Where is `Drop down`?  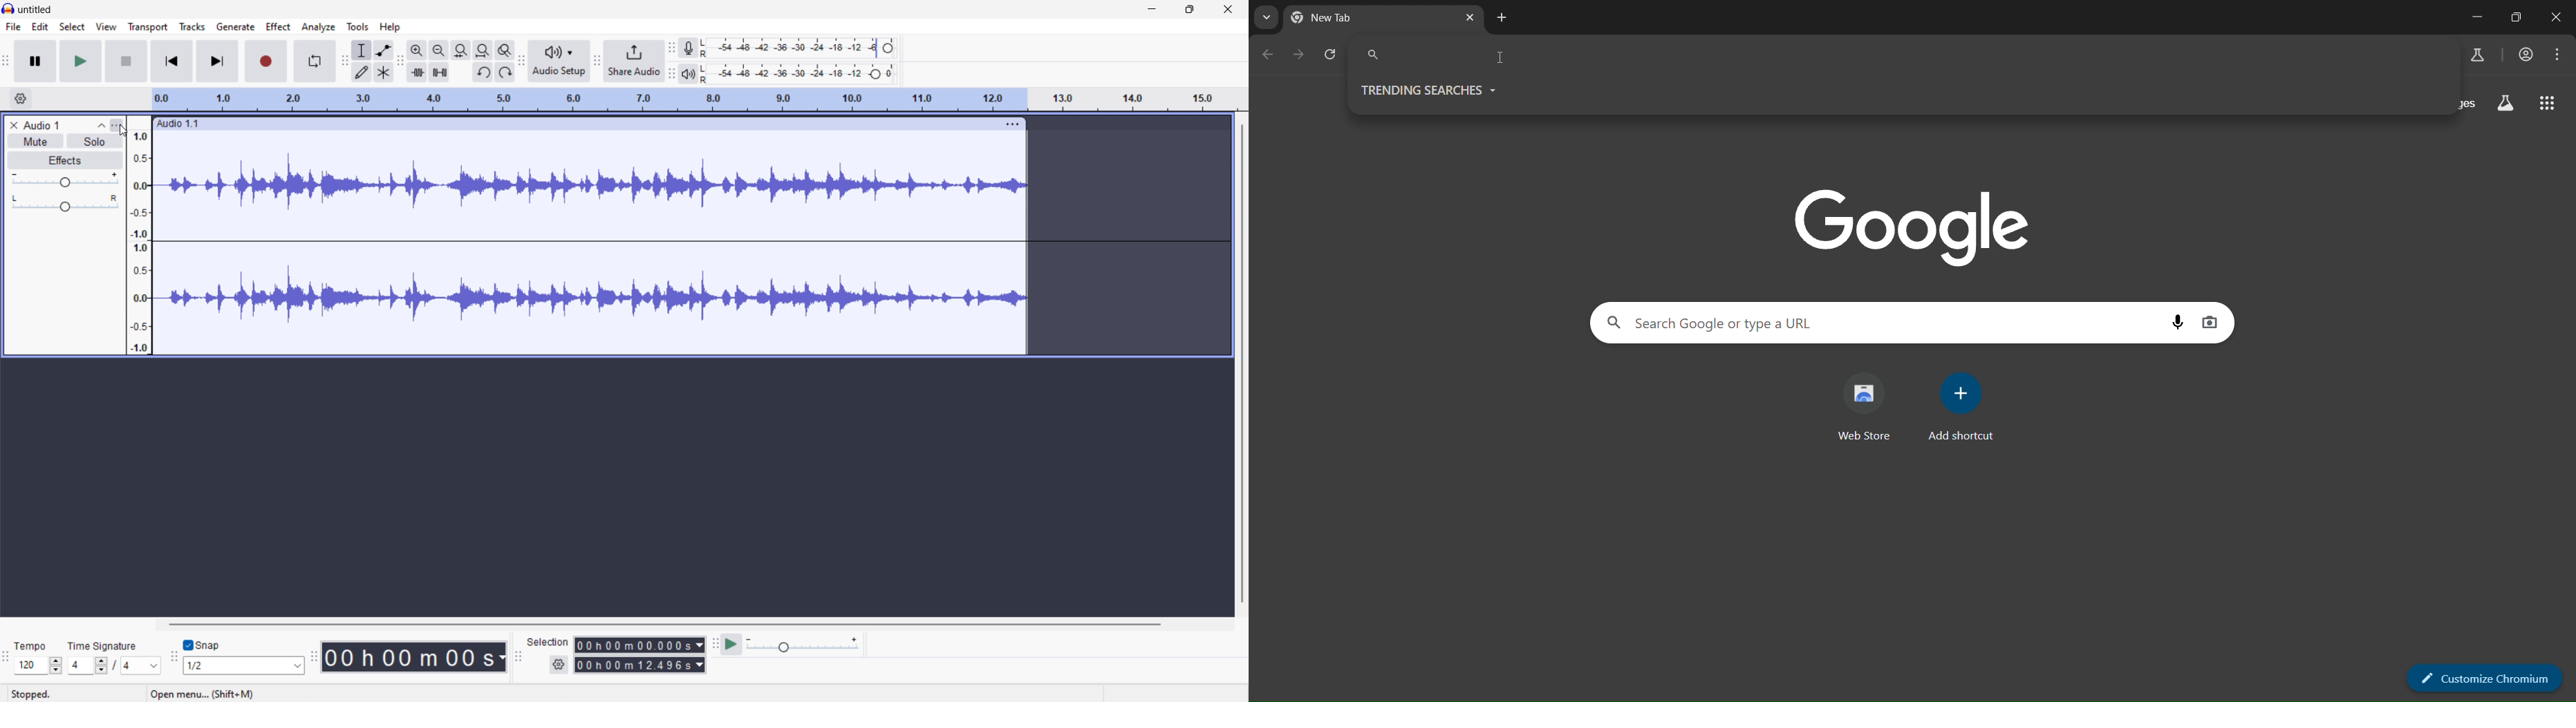 Drop down is located at coordinates (153, 666).